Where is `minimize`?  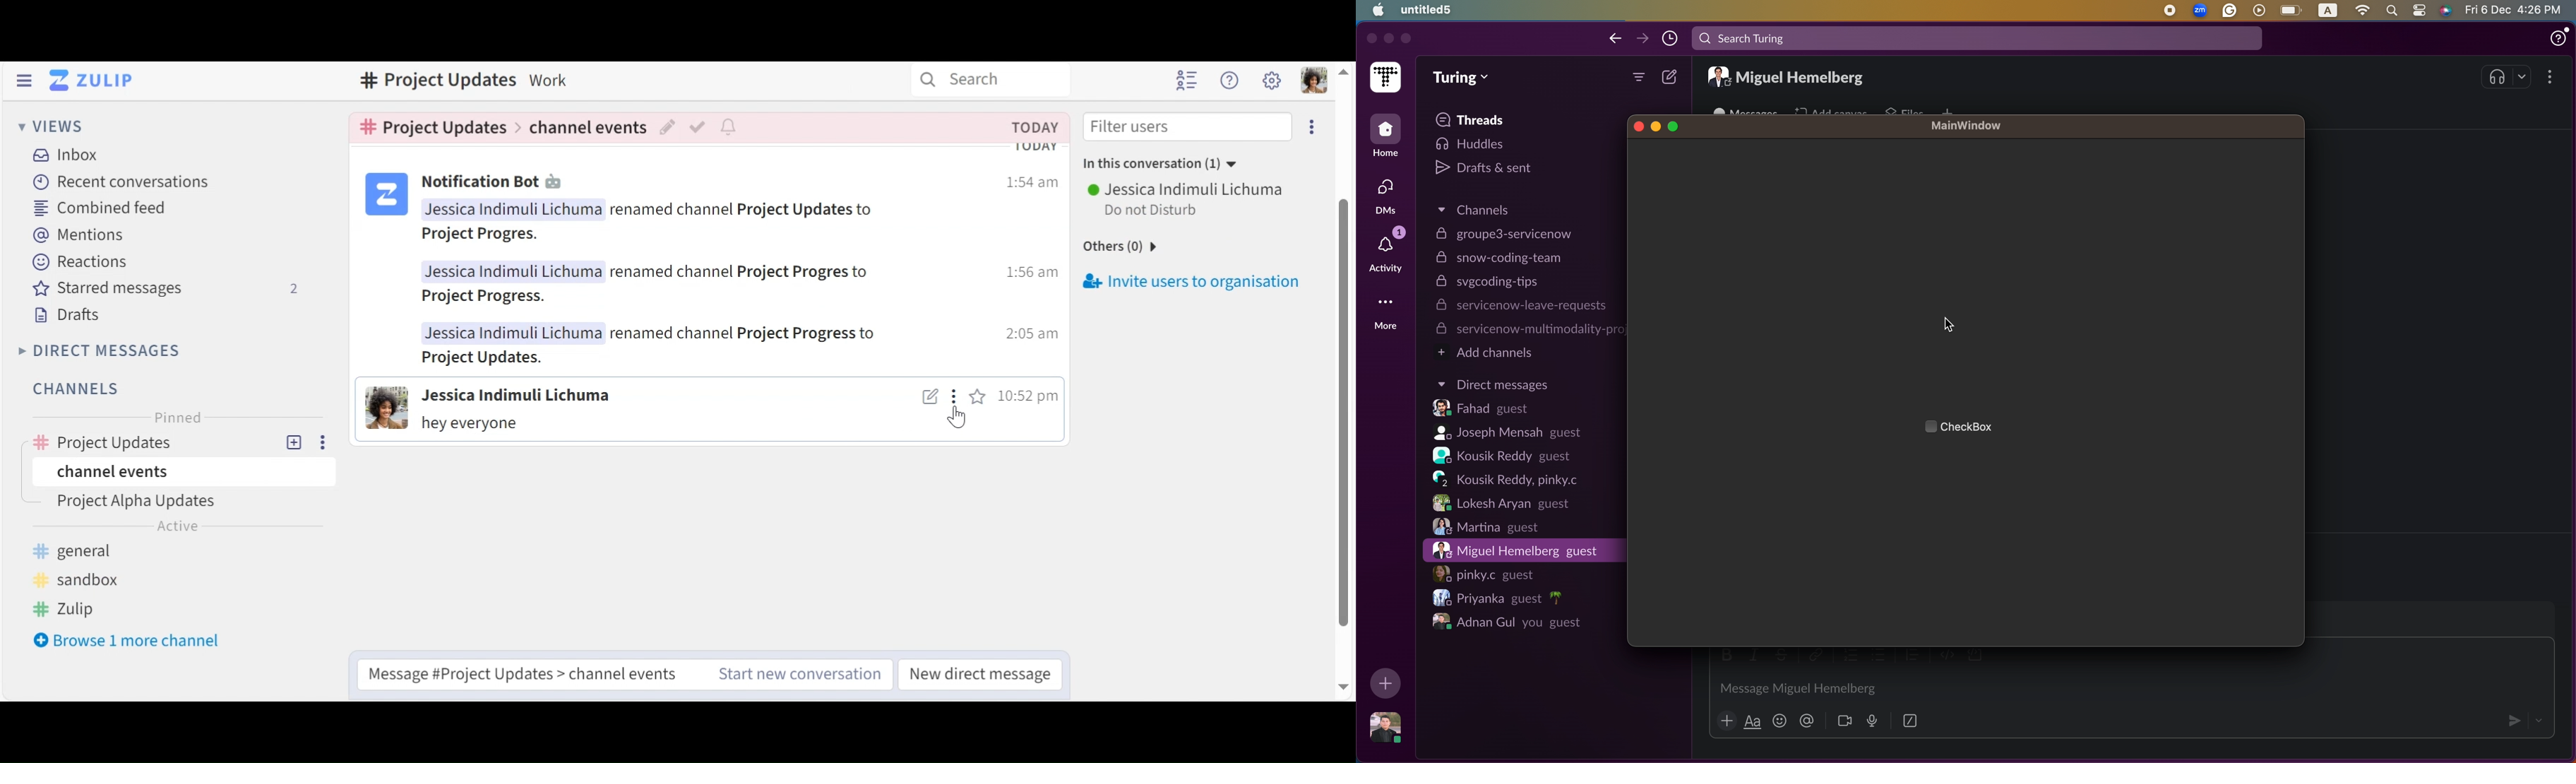 minimize is located at coordinates (1656, 126).